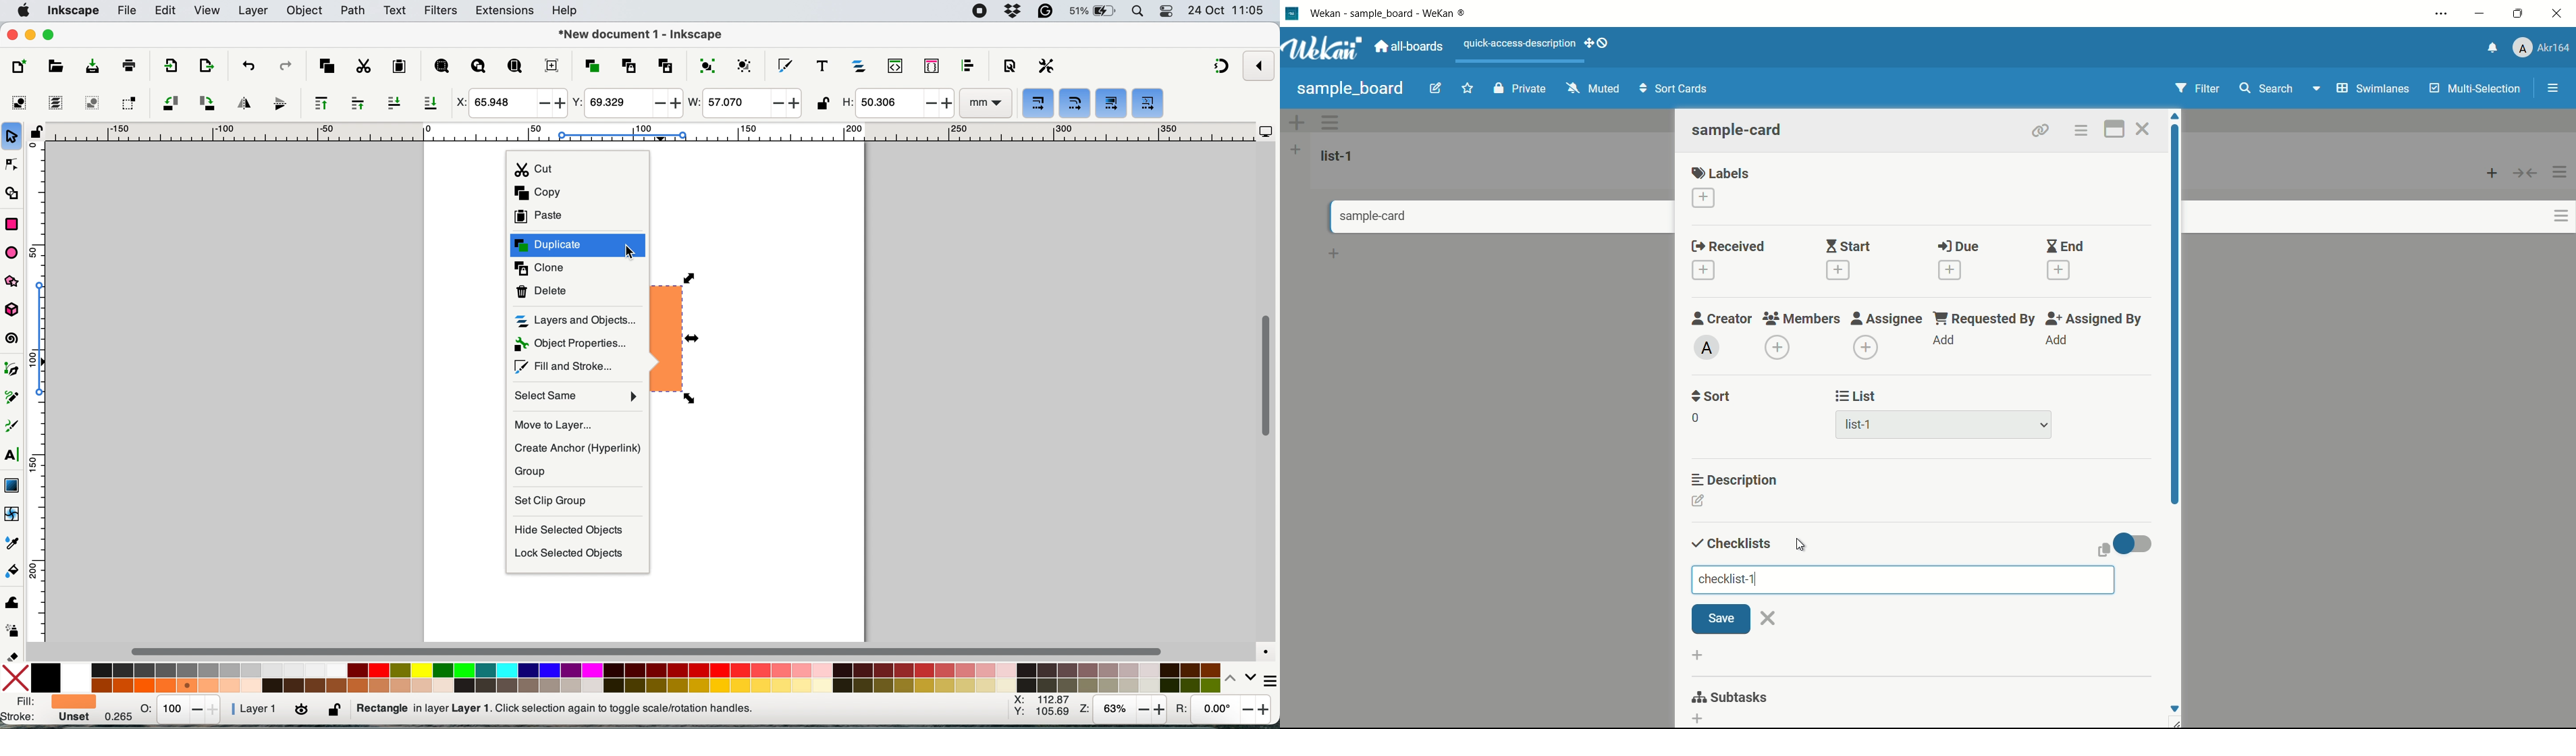 This screenshot has height=756, width=2576. Describe the element at coordinates (509, 104) in the screenshot. I see `x coordinate` at that location.